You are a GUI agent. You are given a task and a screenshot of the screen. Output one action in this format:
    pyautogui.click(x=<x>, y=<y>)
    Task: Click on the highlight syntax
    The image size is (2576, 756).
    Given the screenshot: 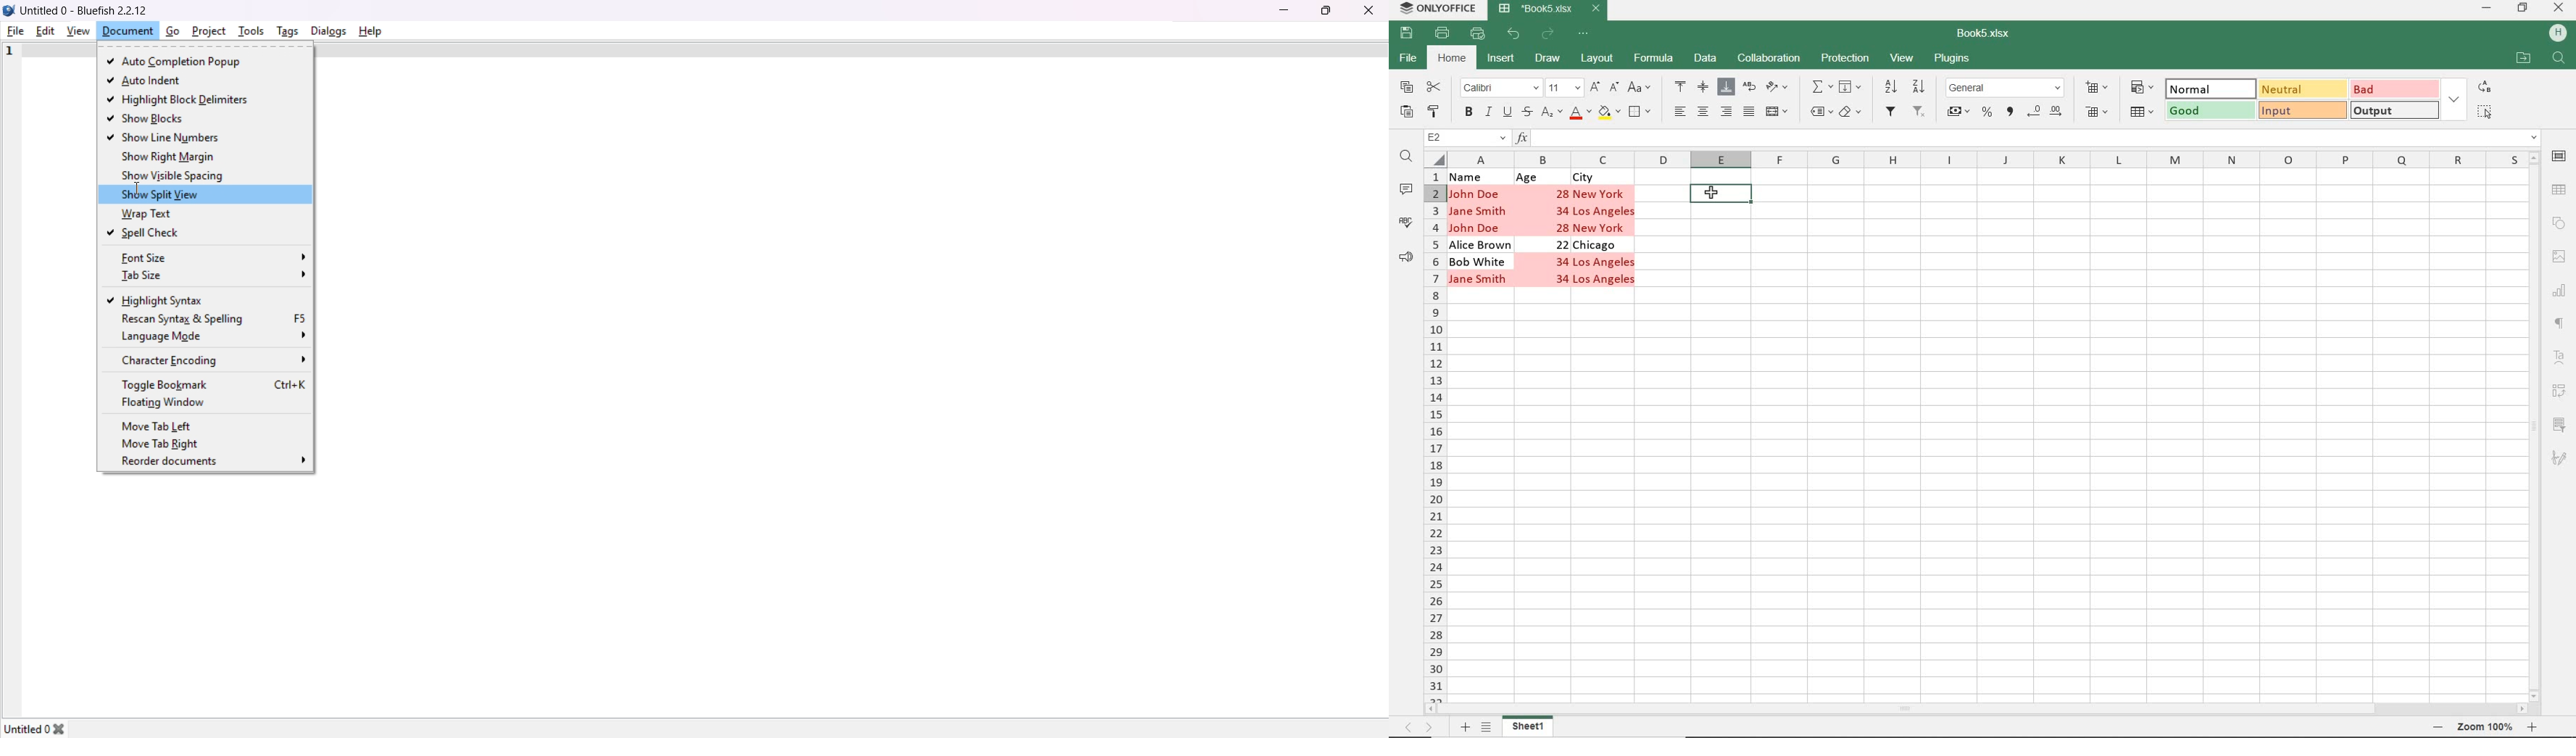 What is the action you would take?
    pyautogui.click(x=162, y=299)
    